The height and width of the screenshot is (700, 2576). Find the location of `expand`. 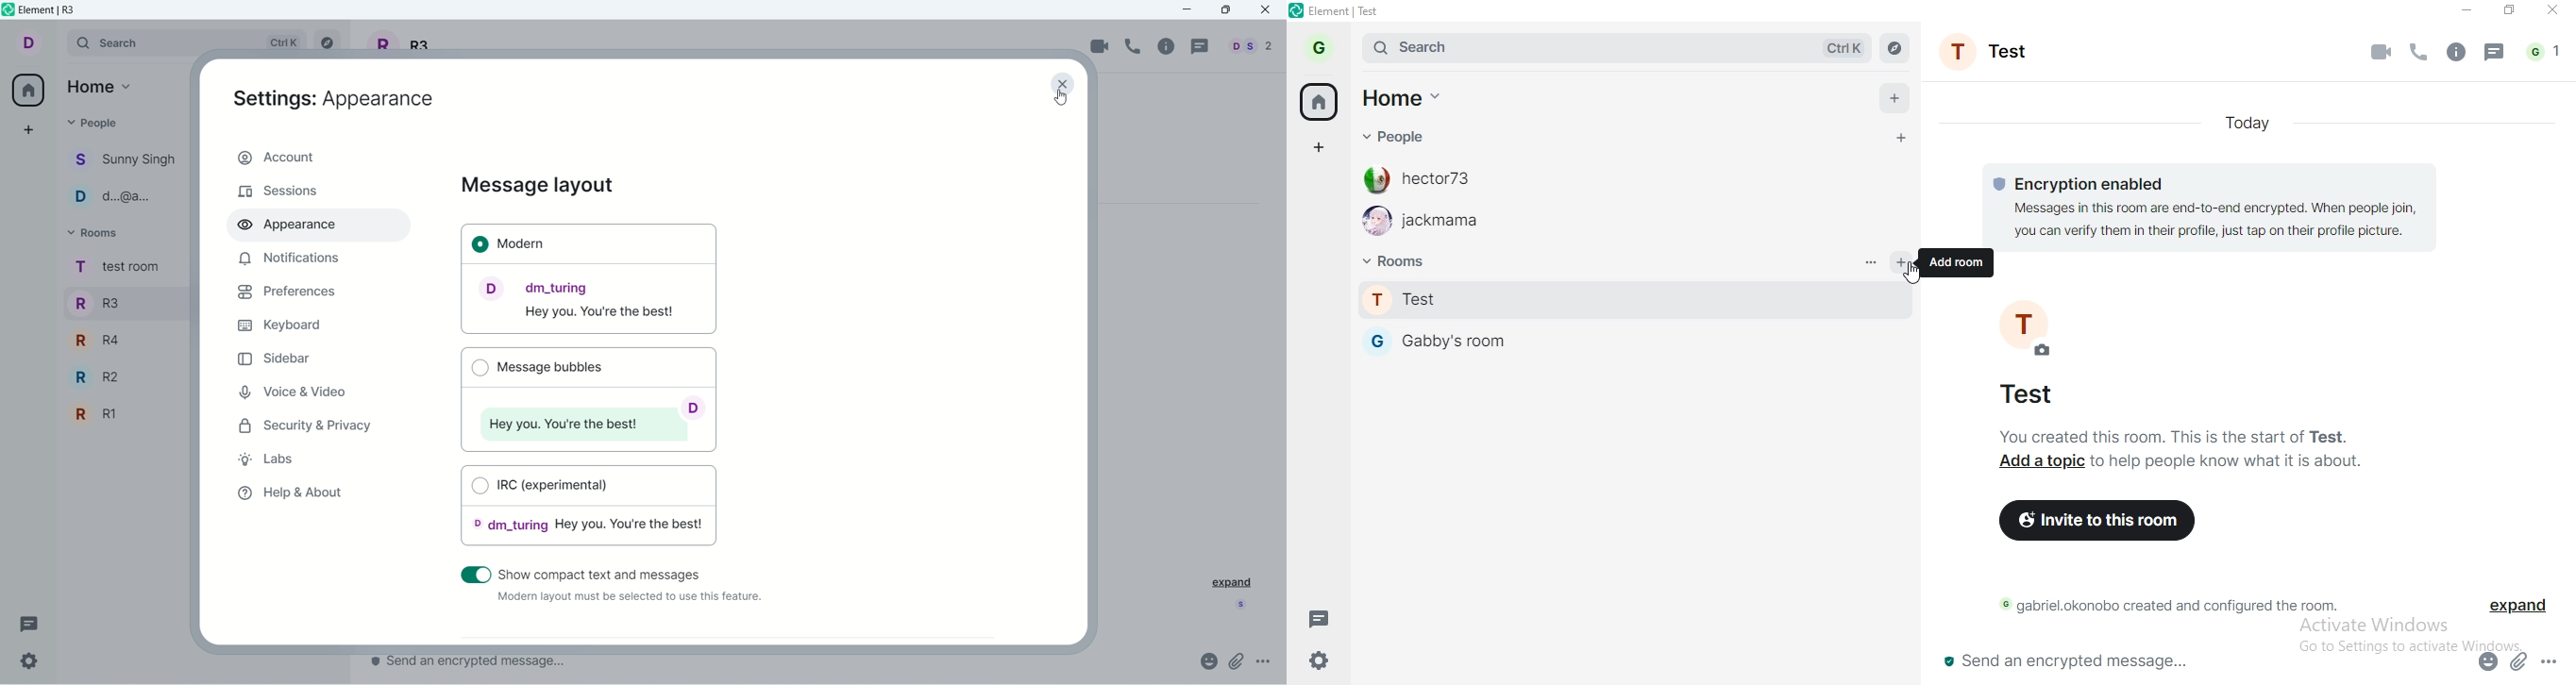

expand is located at coordinates (1228, 582).